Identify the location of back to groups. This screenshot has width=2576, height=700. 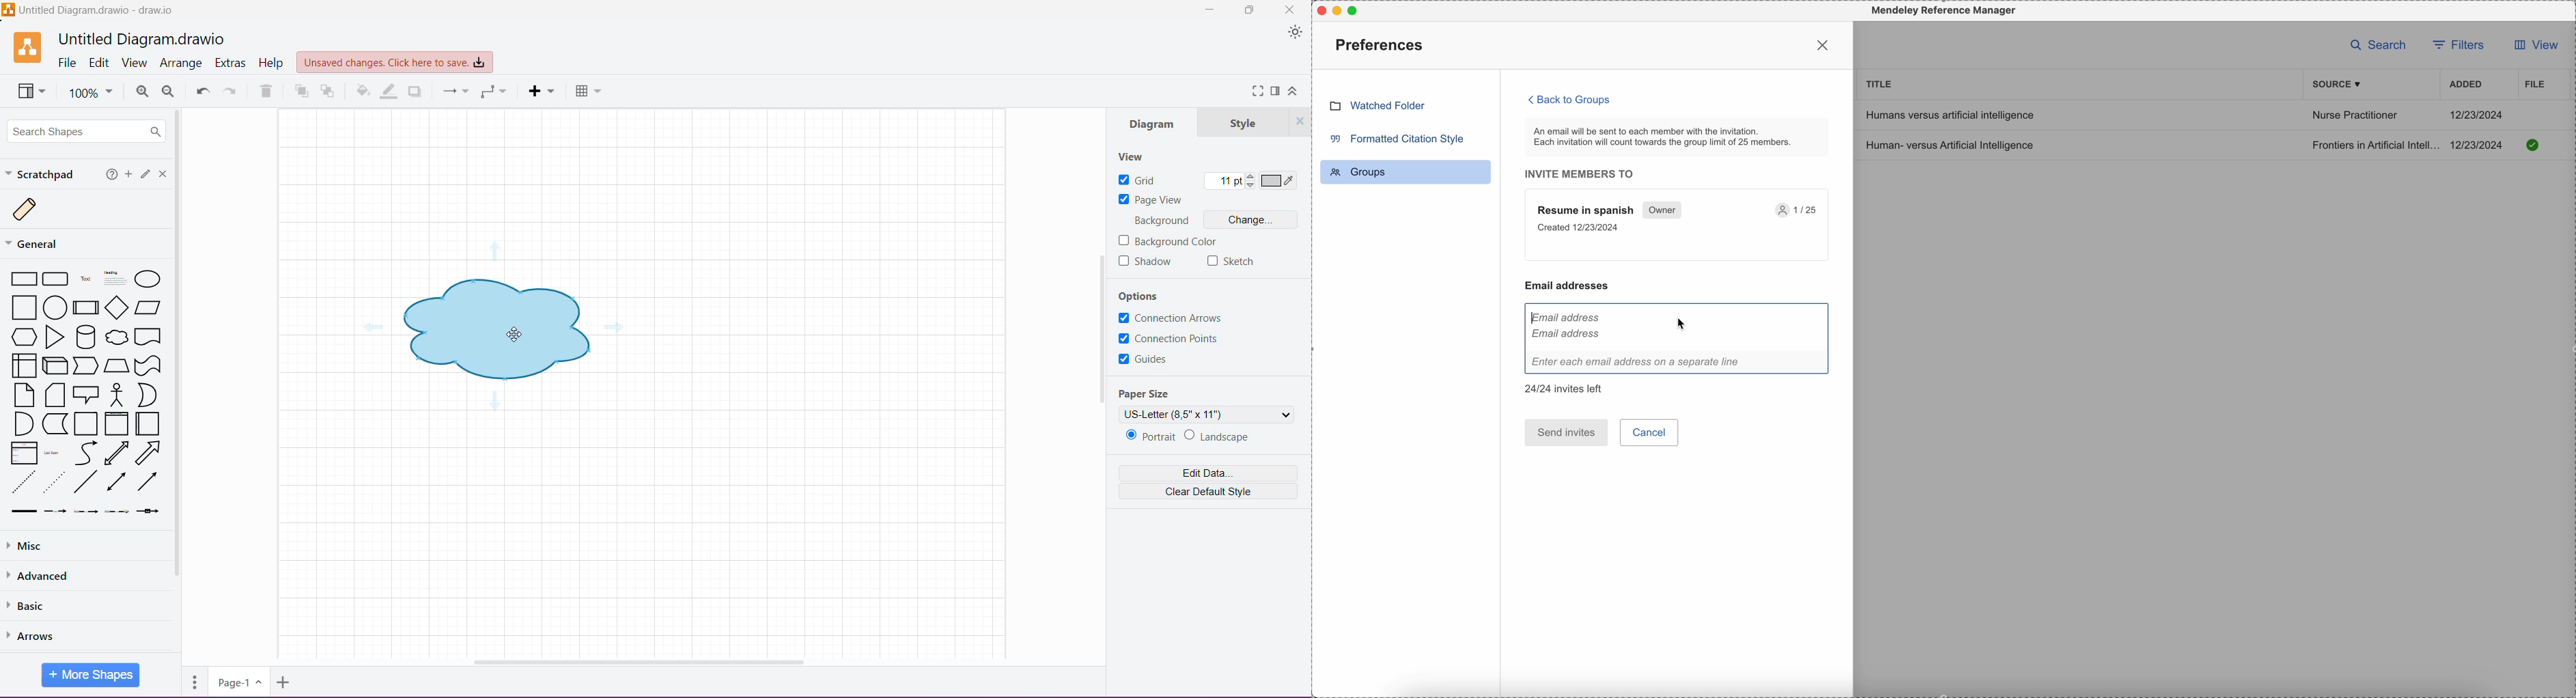
(1570, 99).